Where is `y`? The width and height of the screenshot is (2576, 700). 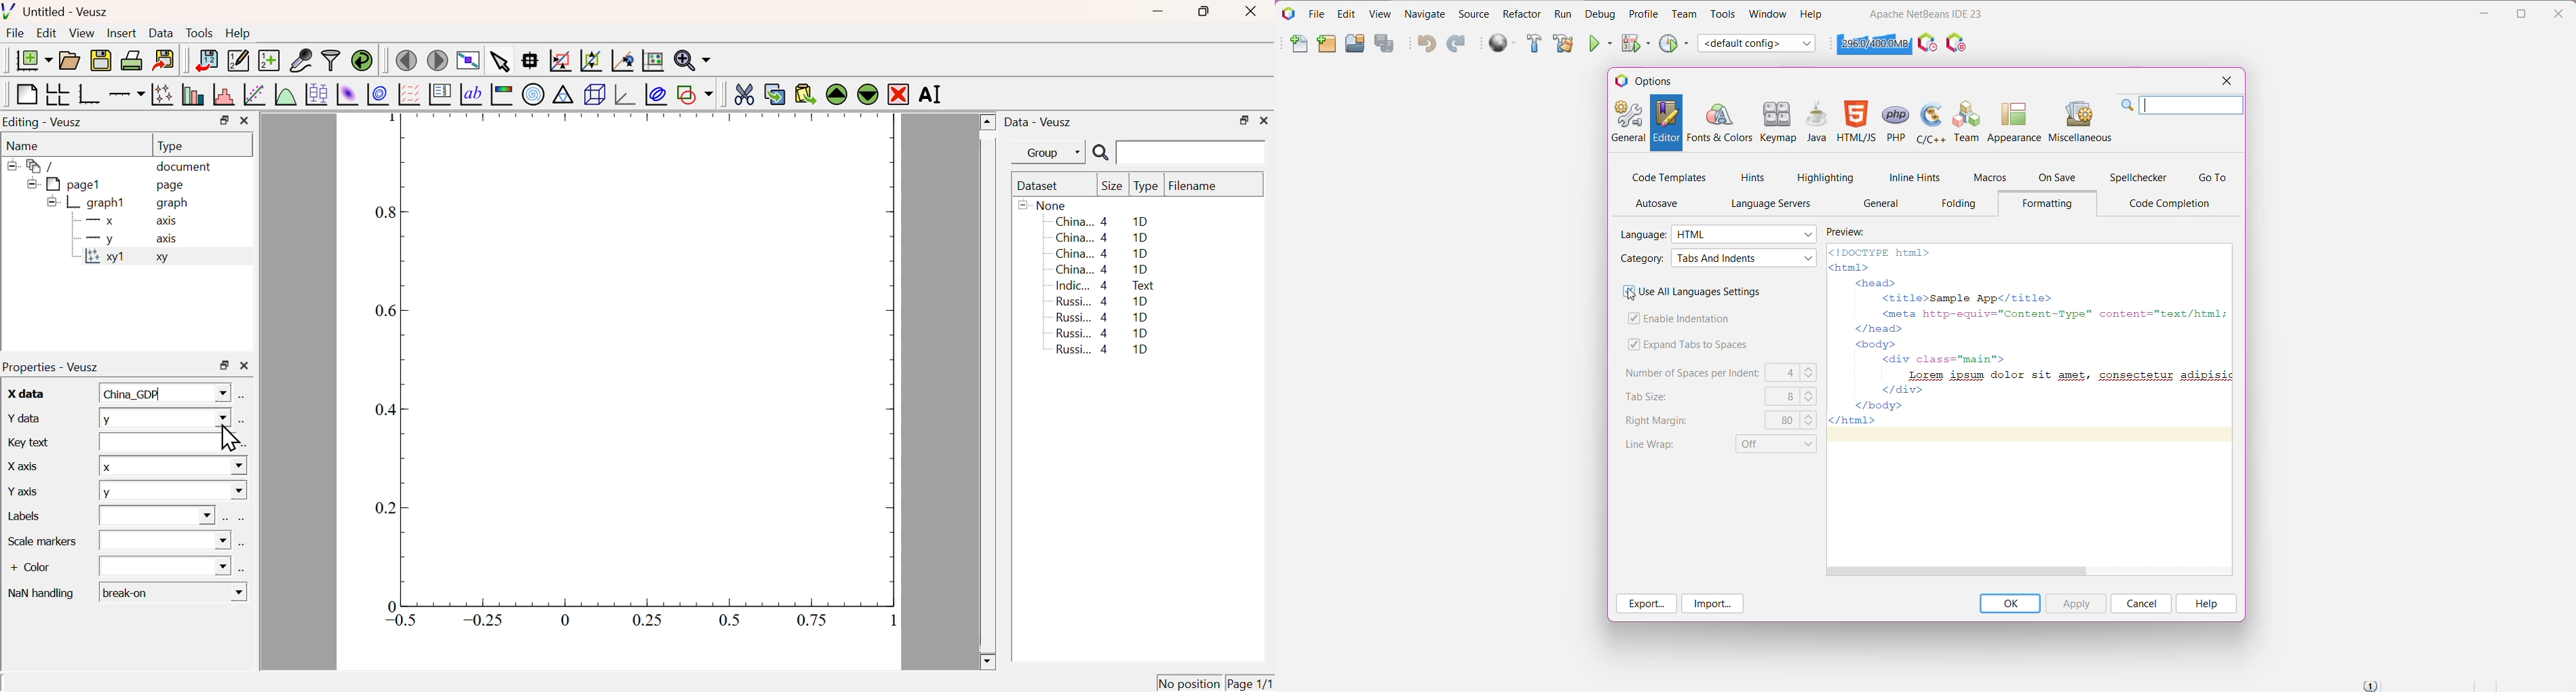
y is located at coordinates (164, 417).